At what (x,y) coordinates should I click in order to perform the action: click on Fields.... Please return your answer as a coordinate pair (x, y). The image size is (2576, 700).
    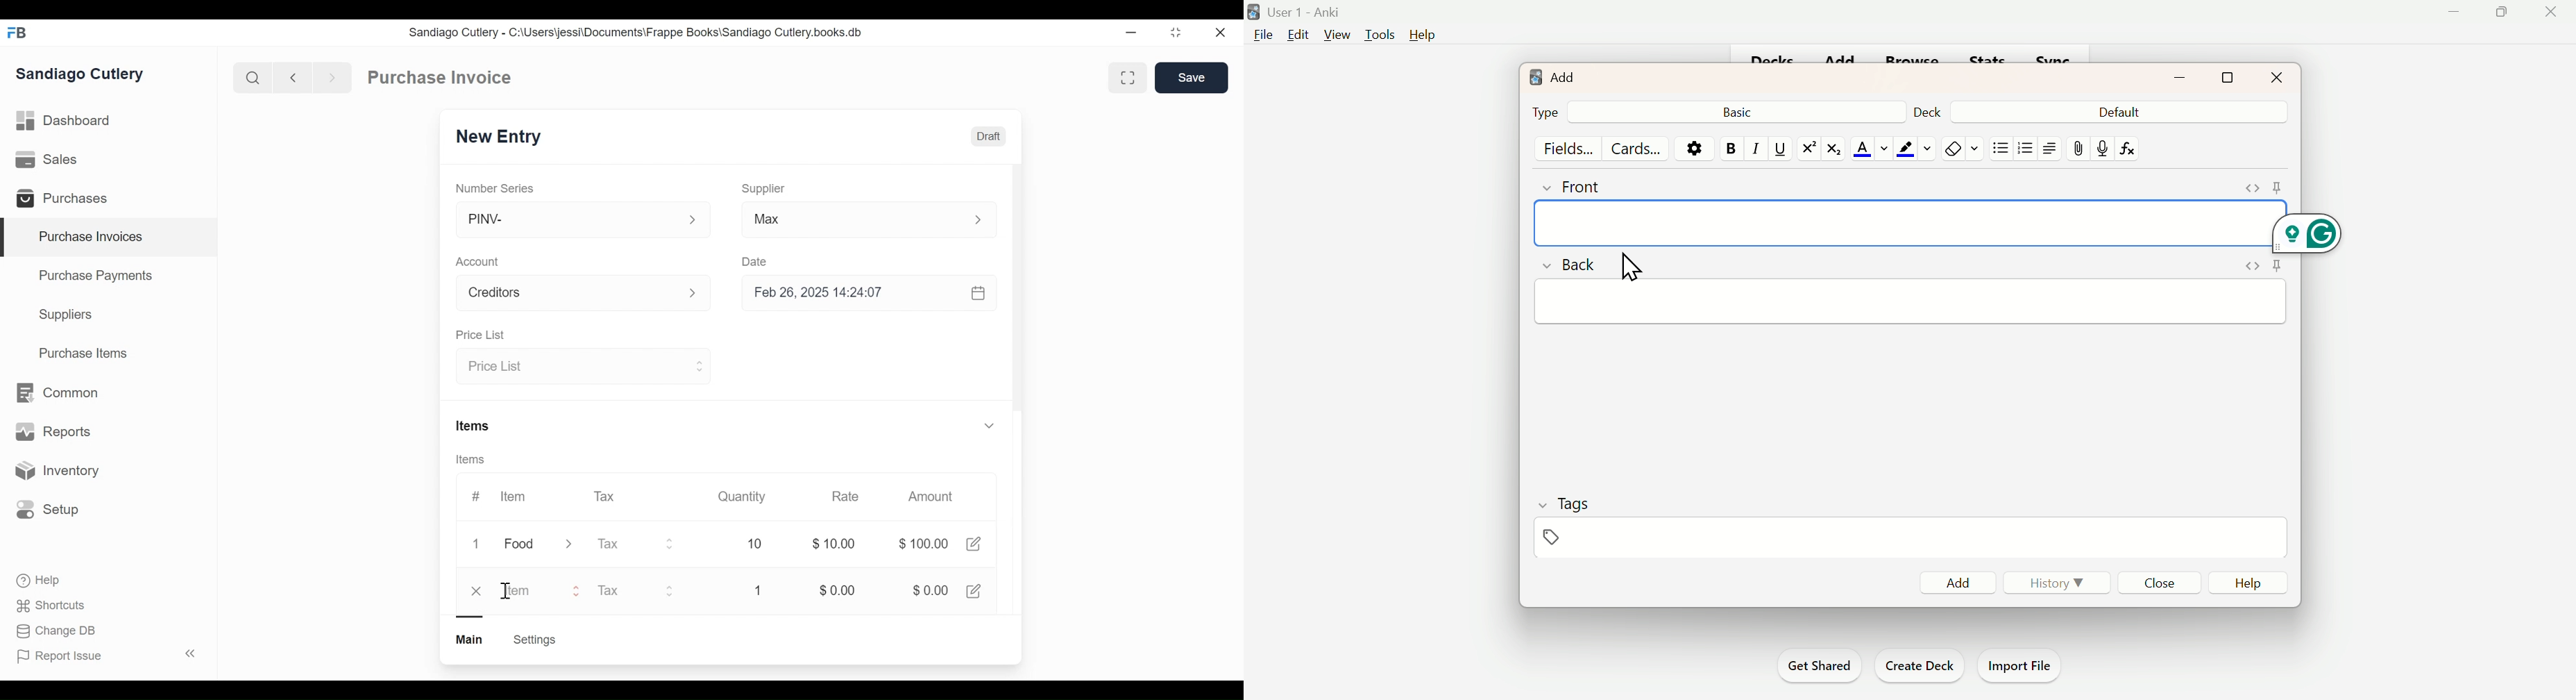
    Looking at the image, I should click on (1572, 149).